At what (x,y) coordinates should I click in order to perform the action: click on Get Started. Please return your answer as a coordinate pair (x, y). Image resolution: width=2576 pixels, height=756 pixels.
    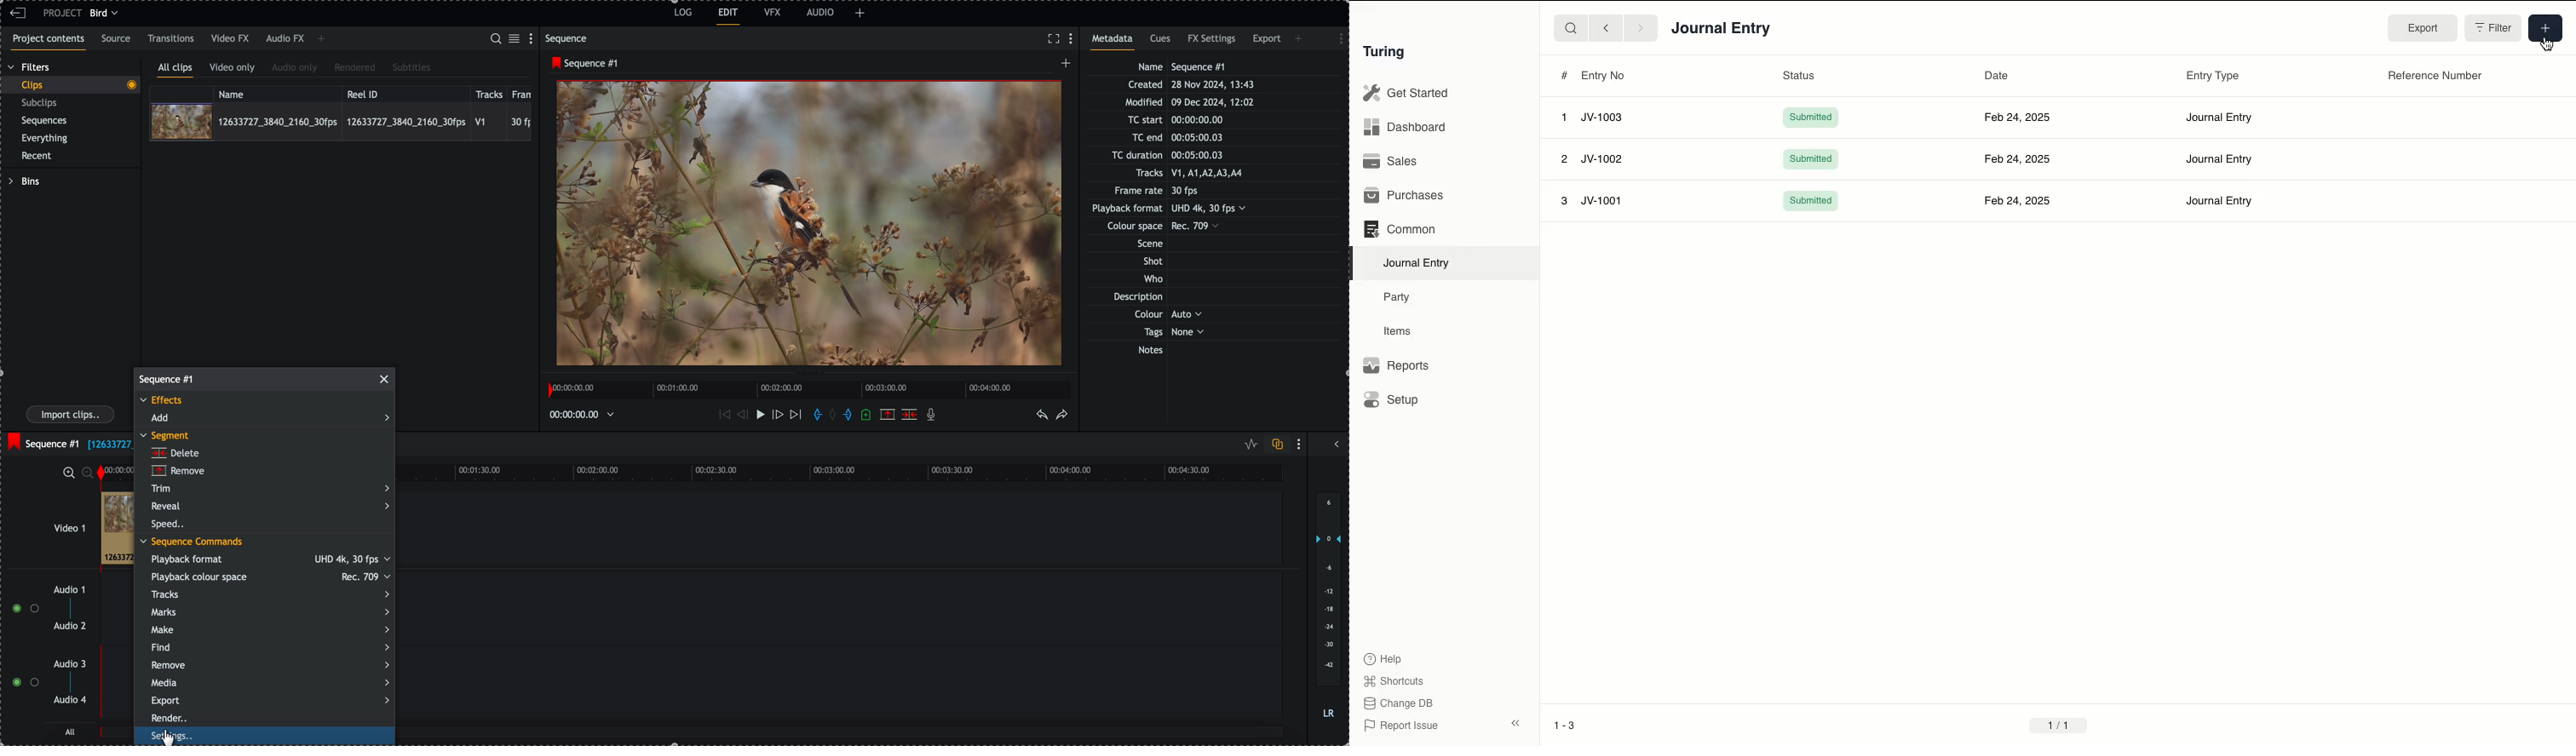
    Looking at the image, I should click on (1407, 94).